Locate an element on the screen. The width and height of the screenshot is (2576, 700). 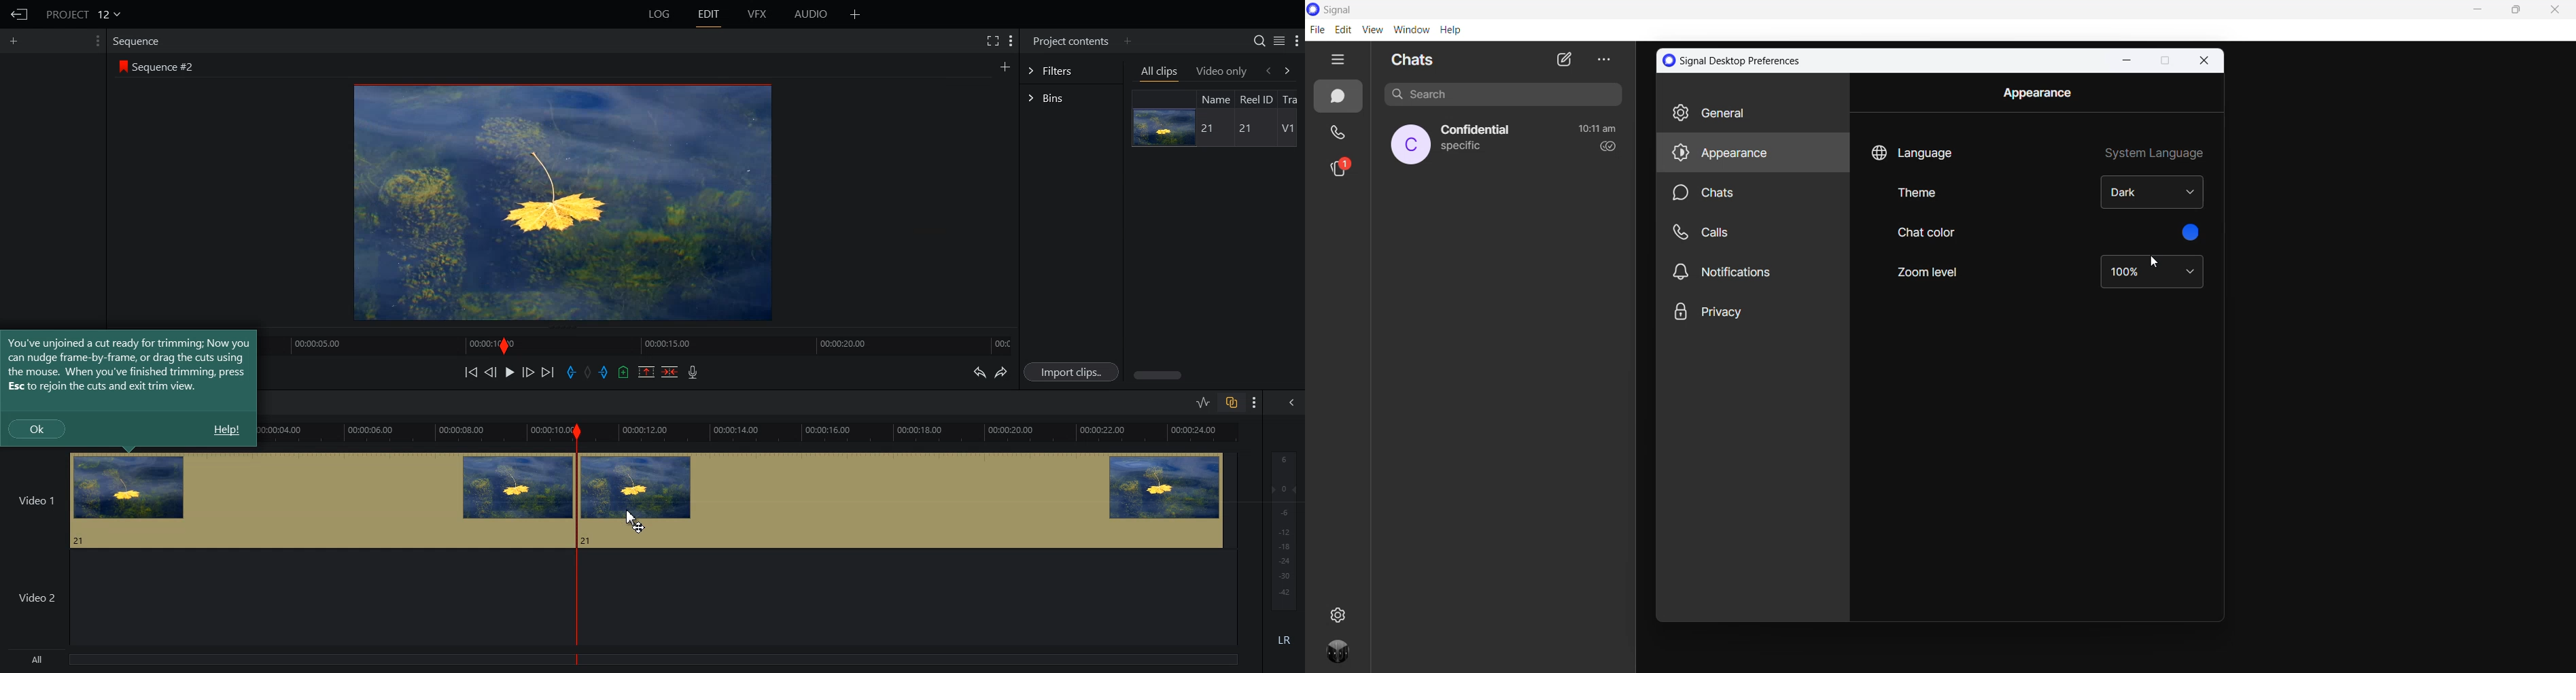
profile picture is located at coordinates (1411, 144).